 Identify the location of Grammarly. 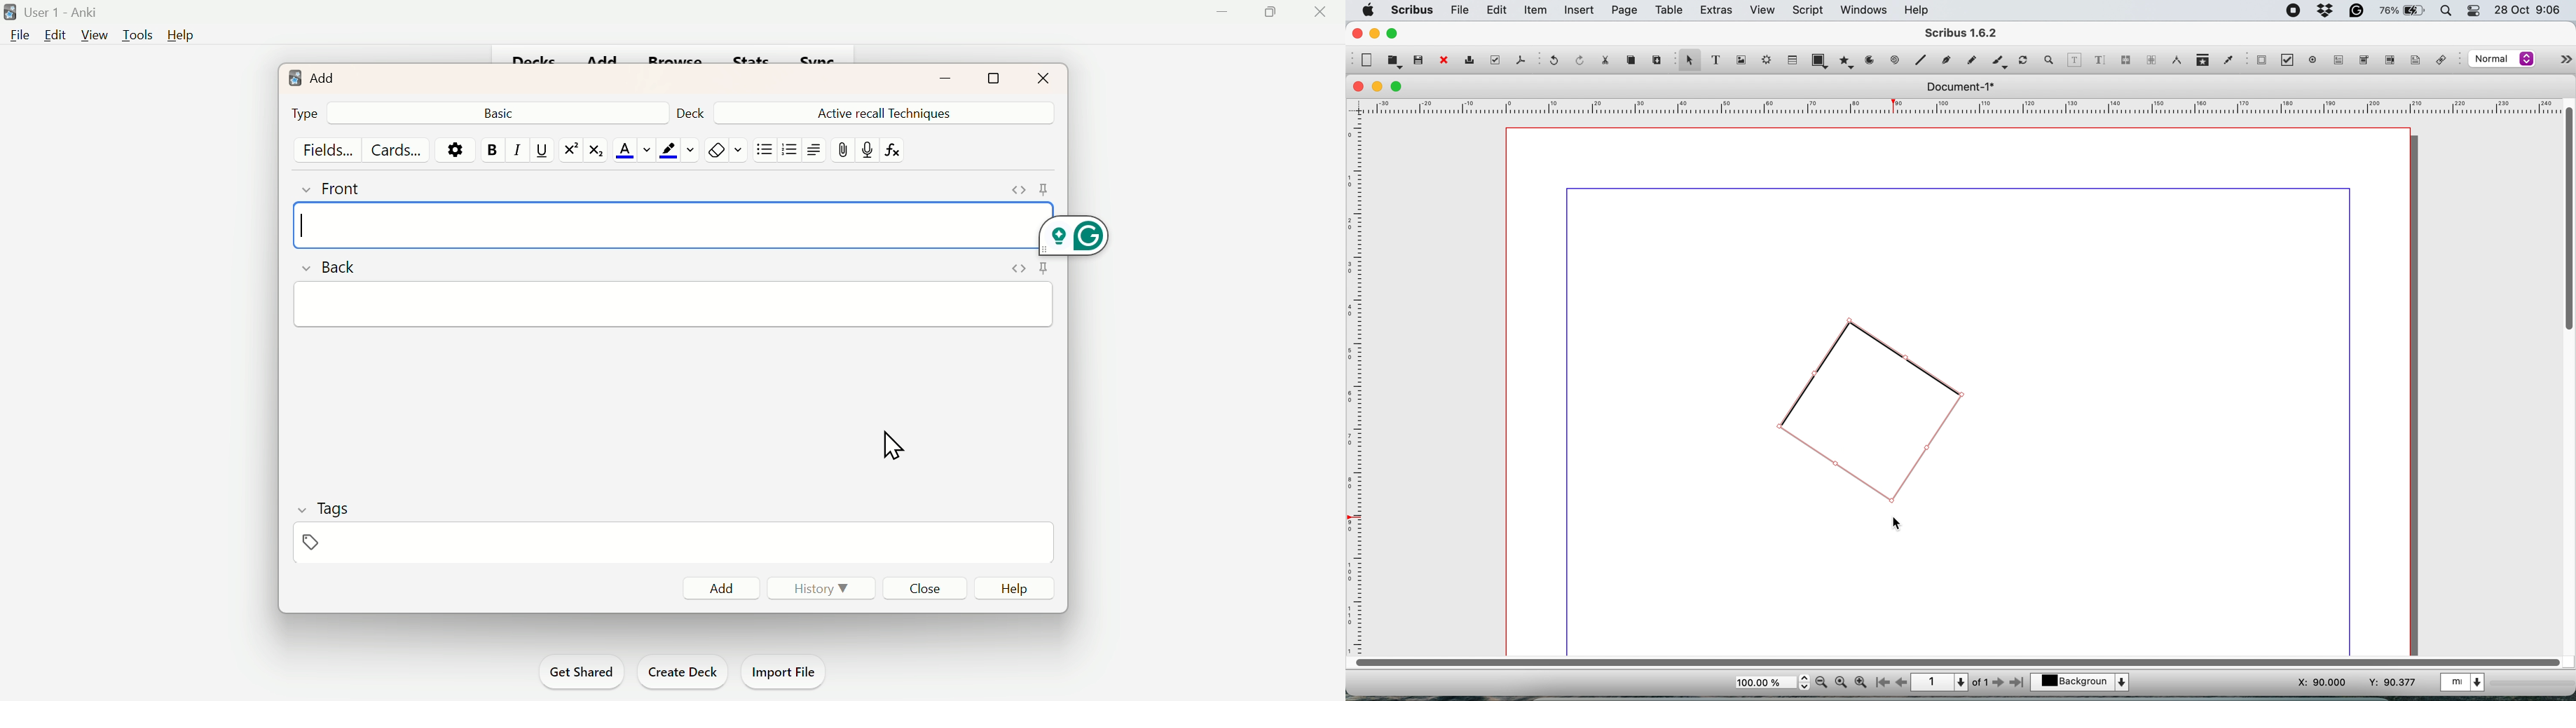
(1074, 235).